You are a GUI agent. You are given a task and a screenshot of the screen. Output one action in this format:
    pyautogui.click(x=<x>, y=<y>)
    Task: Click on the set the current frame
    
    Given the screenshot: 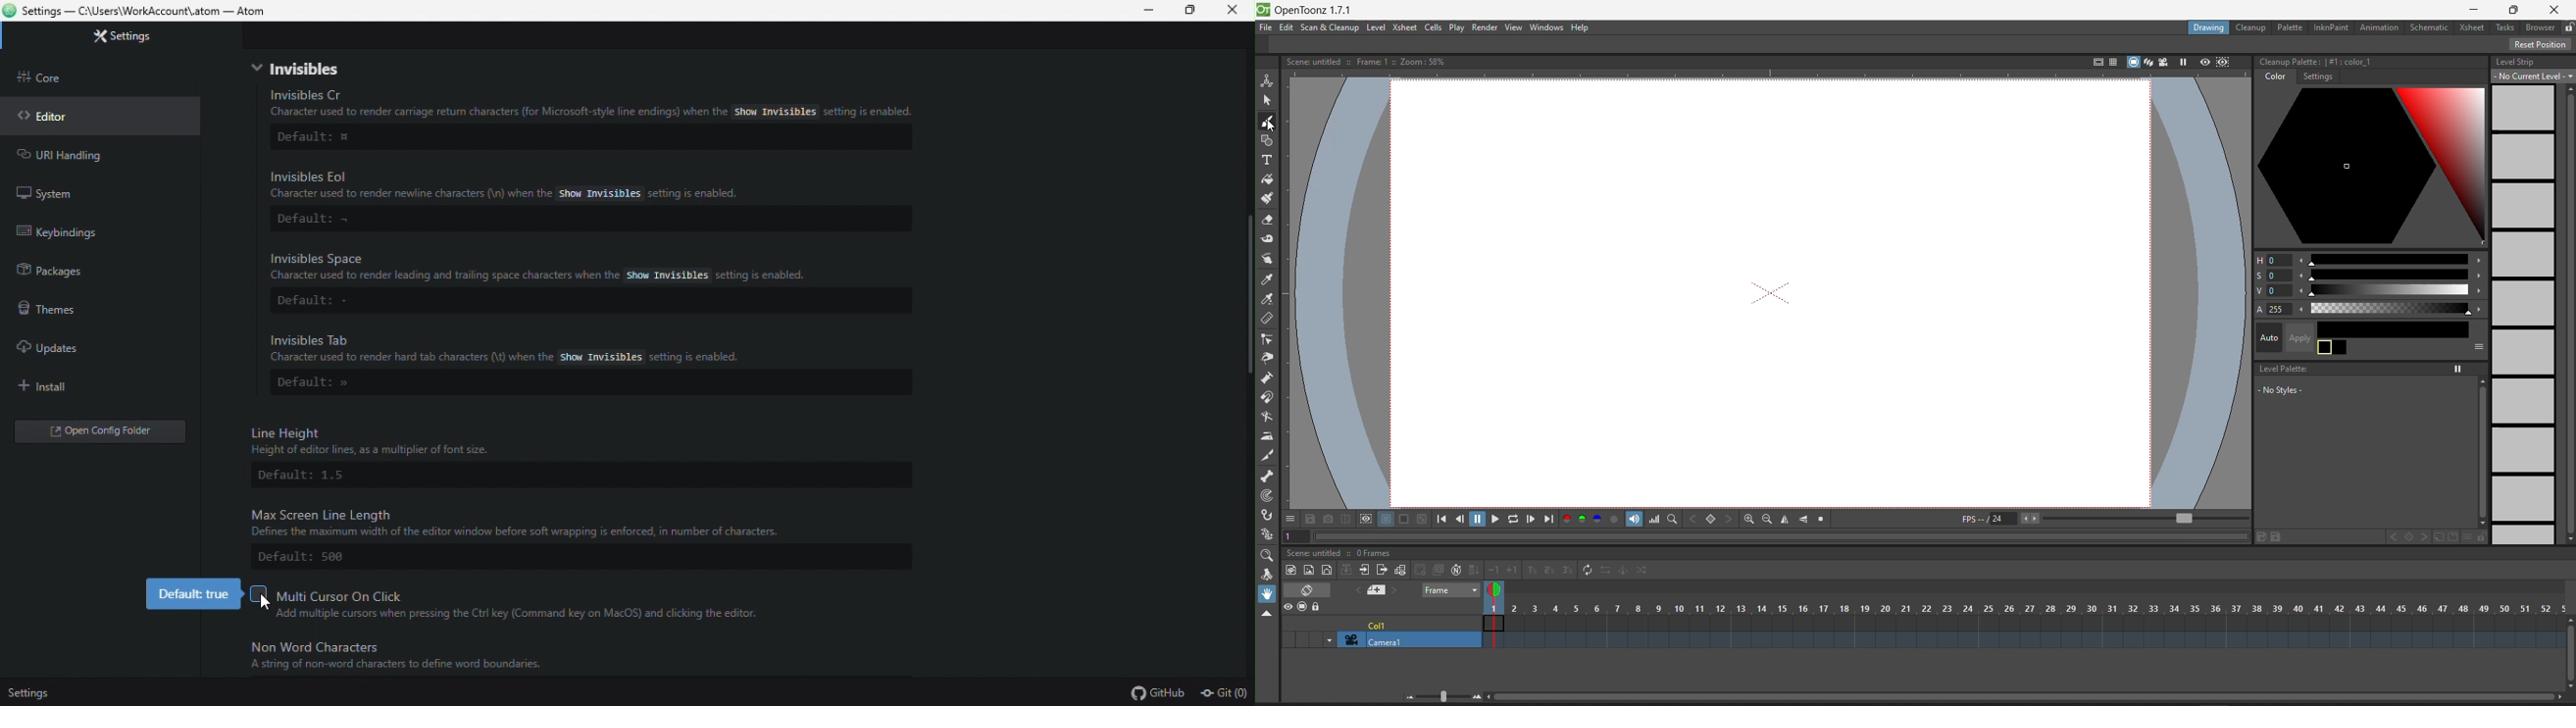 What is the action you would take?
    pyautogui.click(x=1298, y=536)
    